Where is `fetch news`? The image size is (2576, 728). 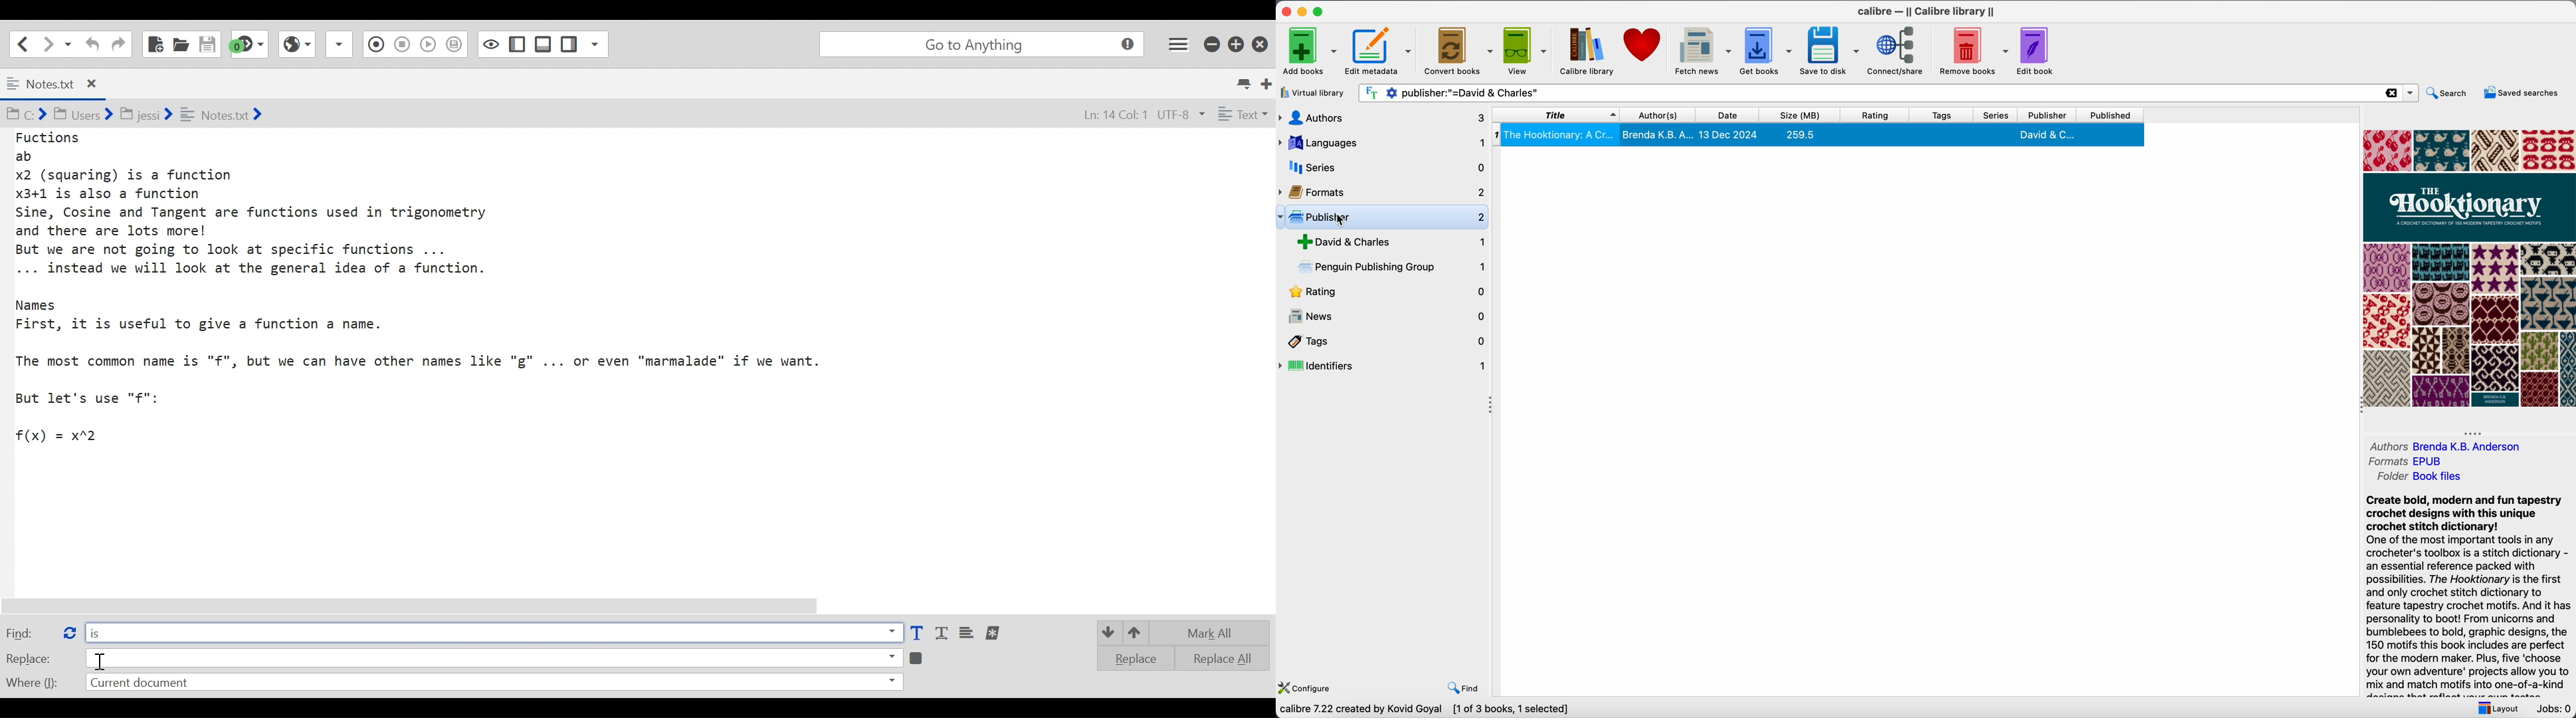 fetch news is located at coordinates (1702, 51).